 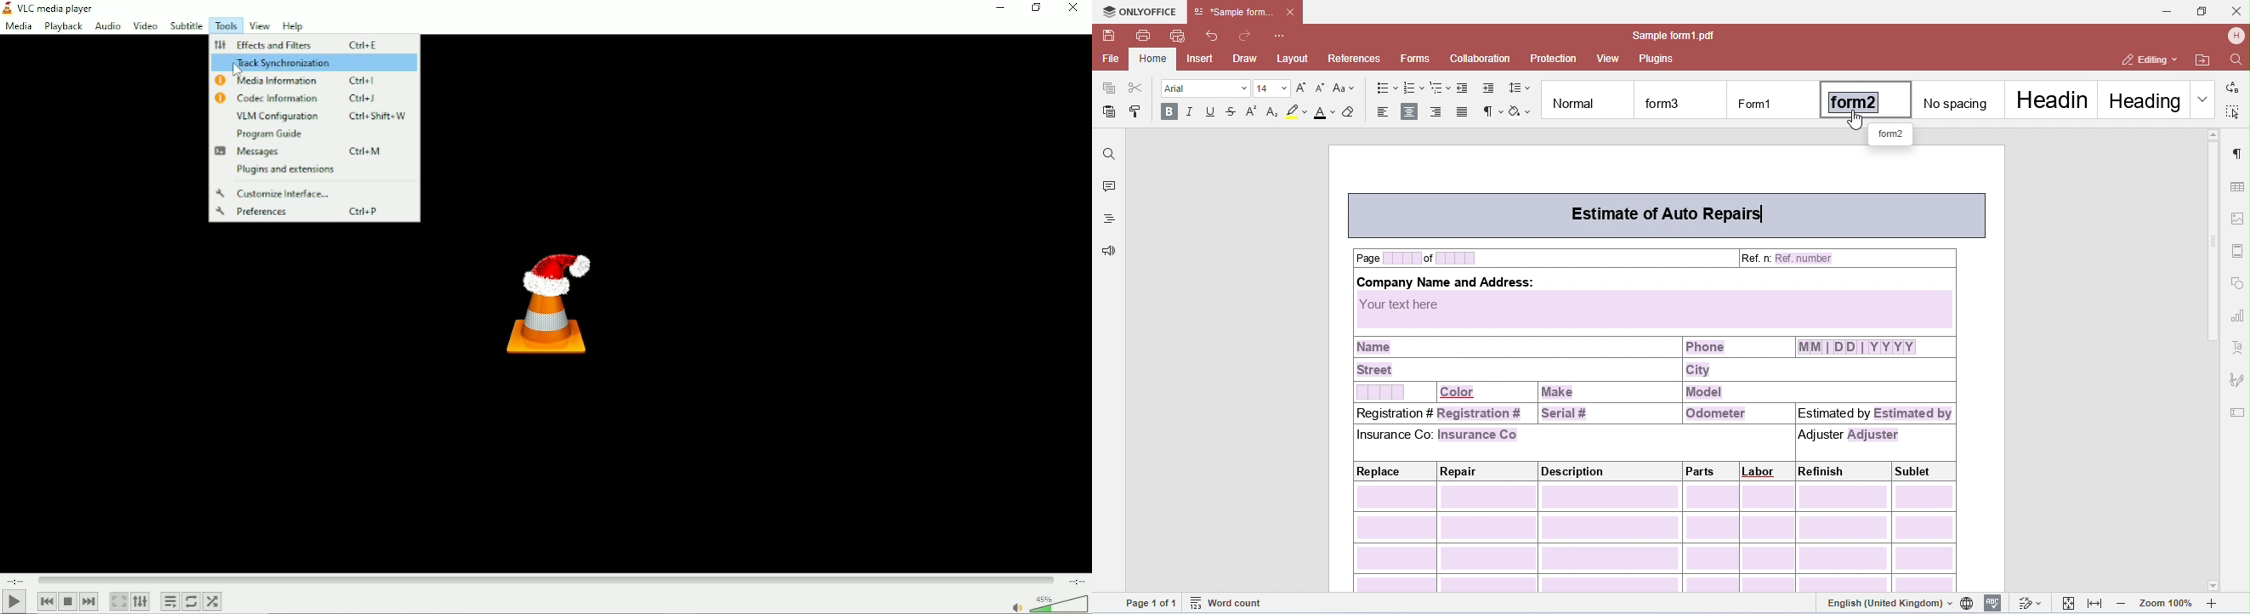 What do you see at coordinates (50, 8) in the screenshot?
I see `VLC media player` at bounding box center [50, 8].